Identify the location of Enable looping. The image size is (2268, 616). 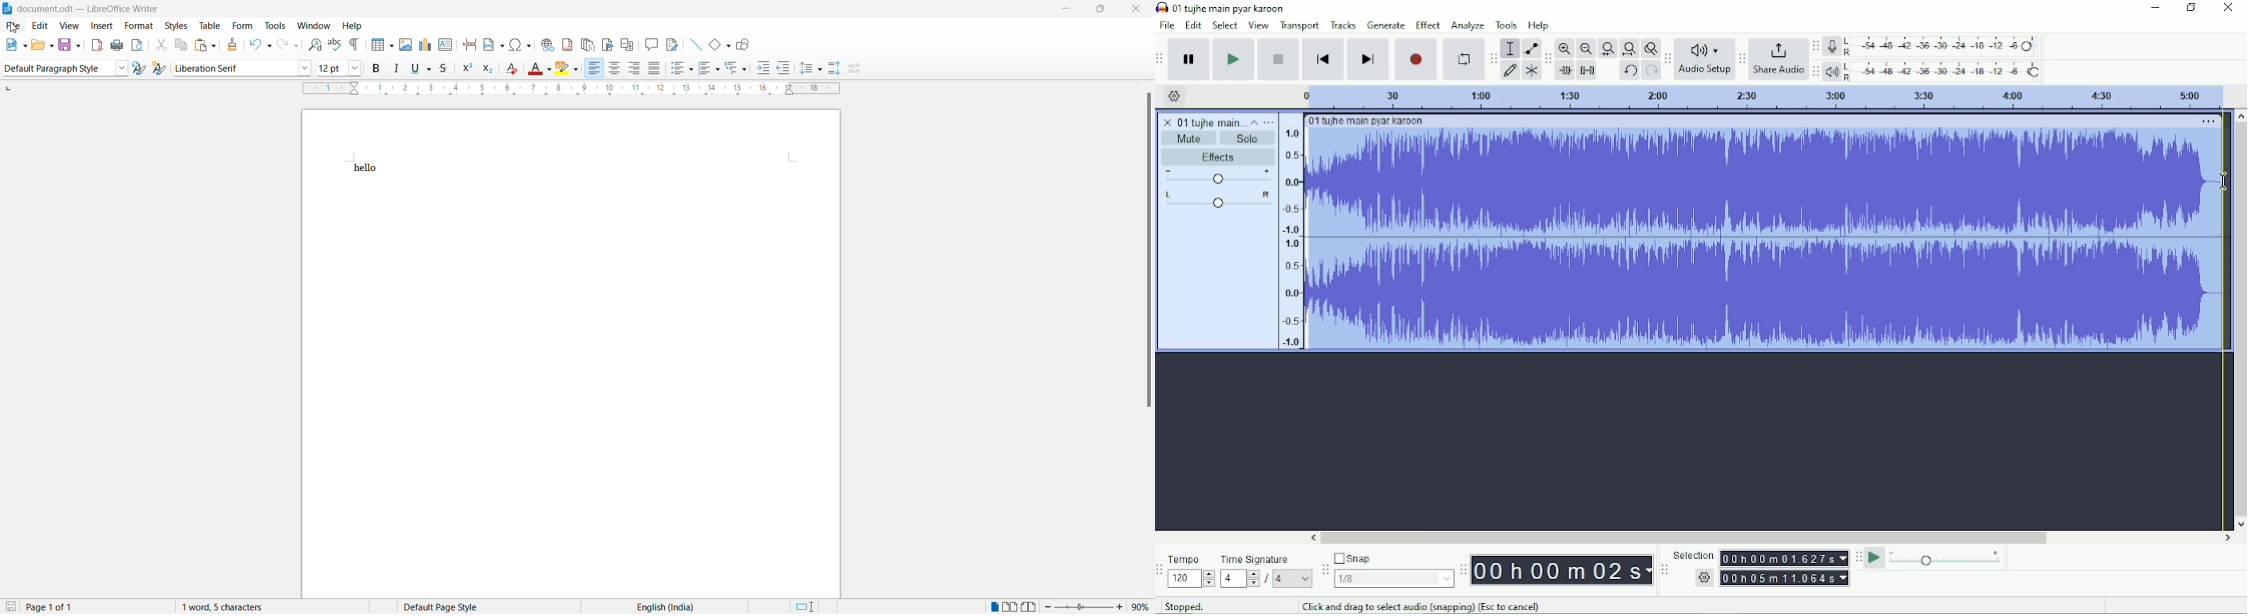
(1464, 59).